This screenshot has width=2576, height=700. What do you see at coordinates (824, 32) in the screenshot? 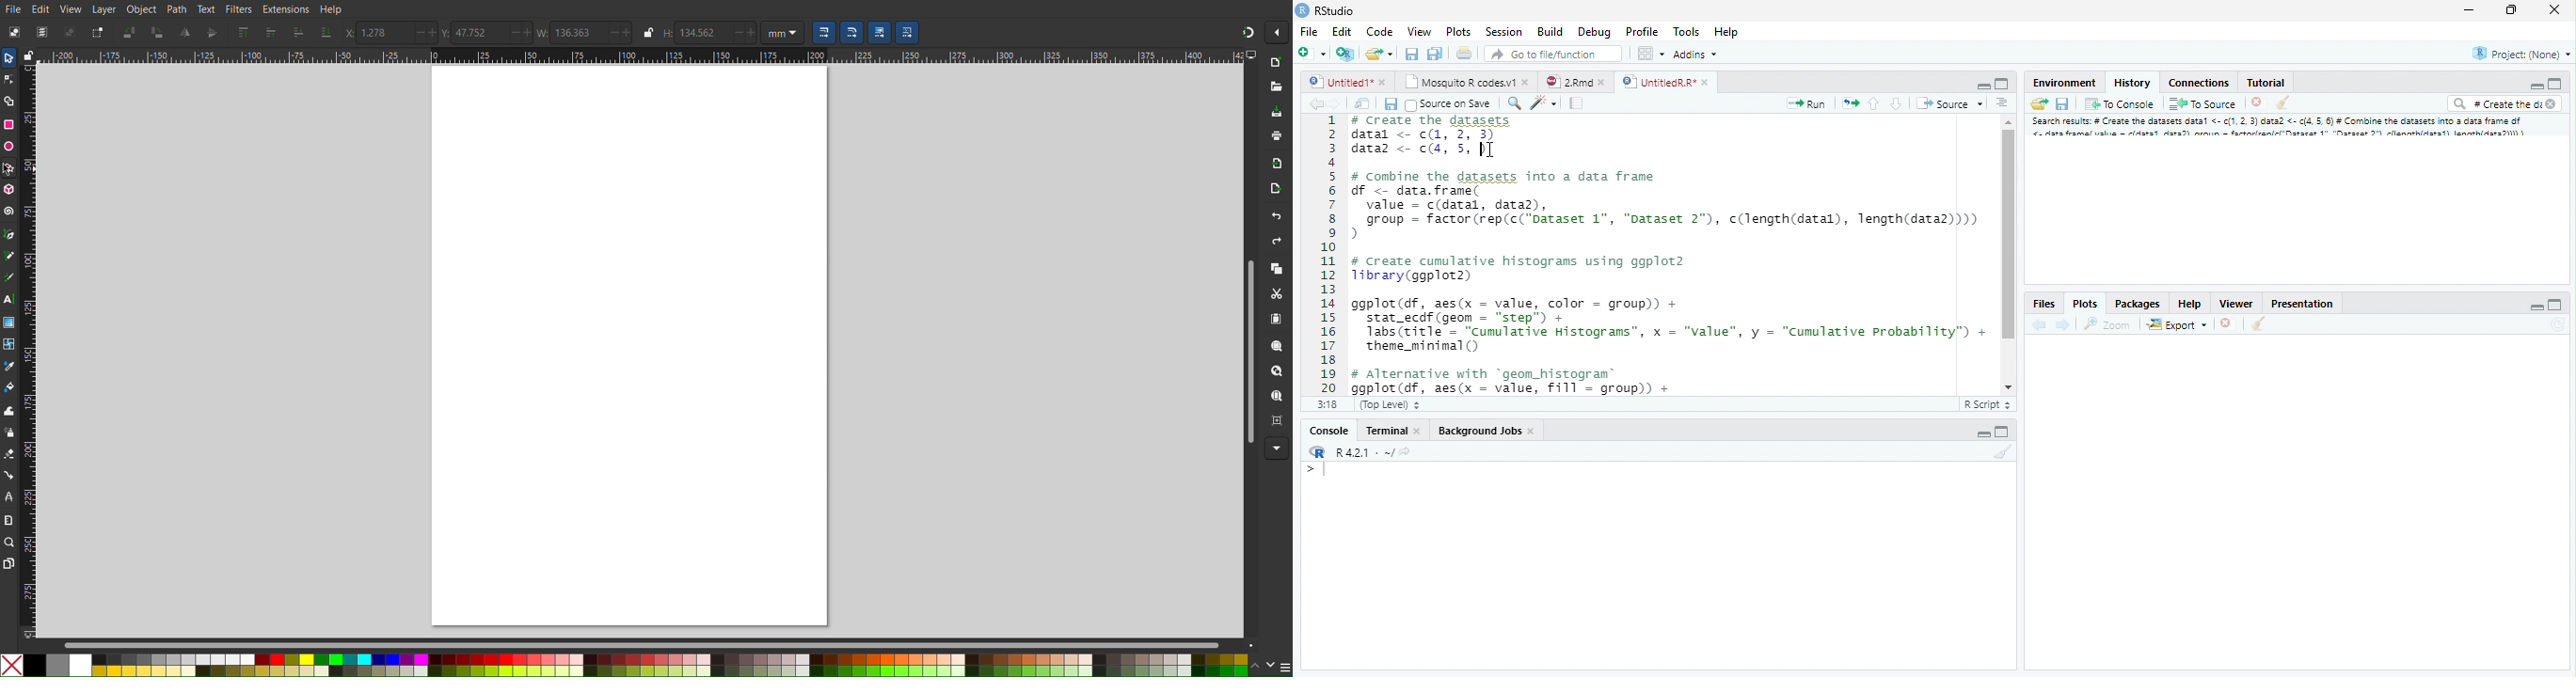
I see `Scaling Options` at bounding box center [824, 32].